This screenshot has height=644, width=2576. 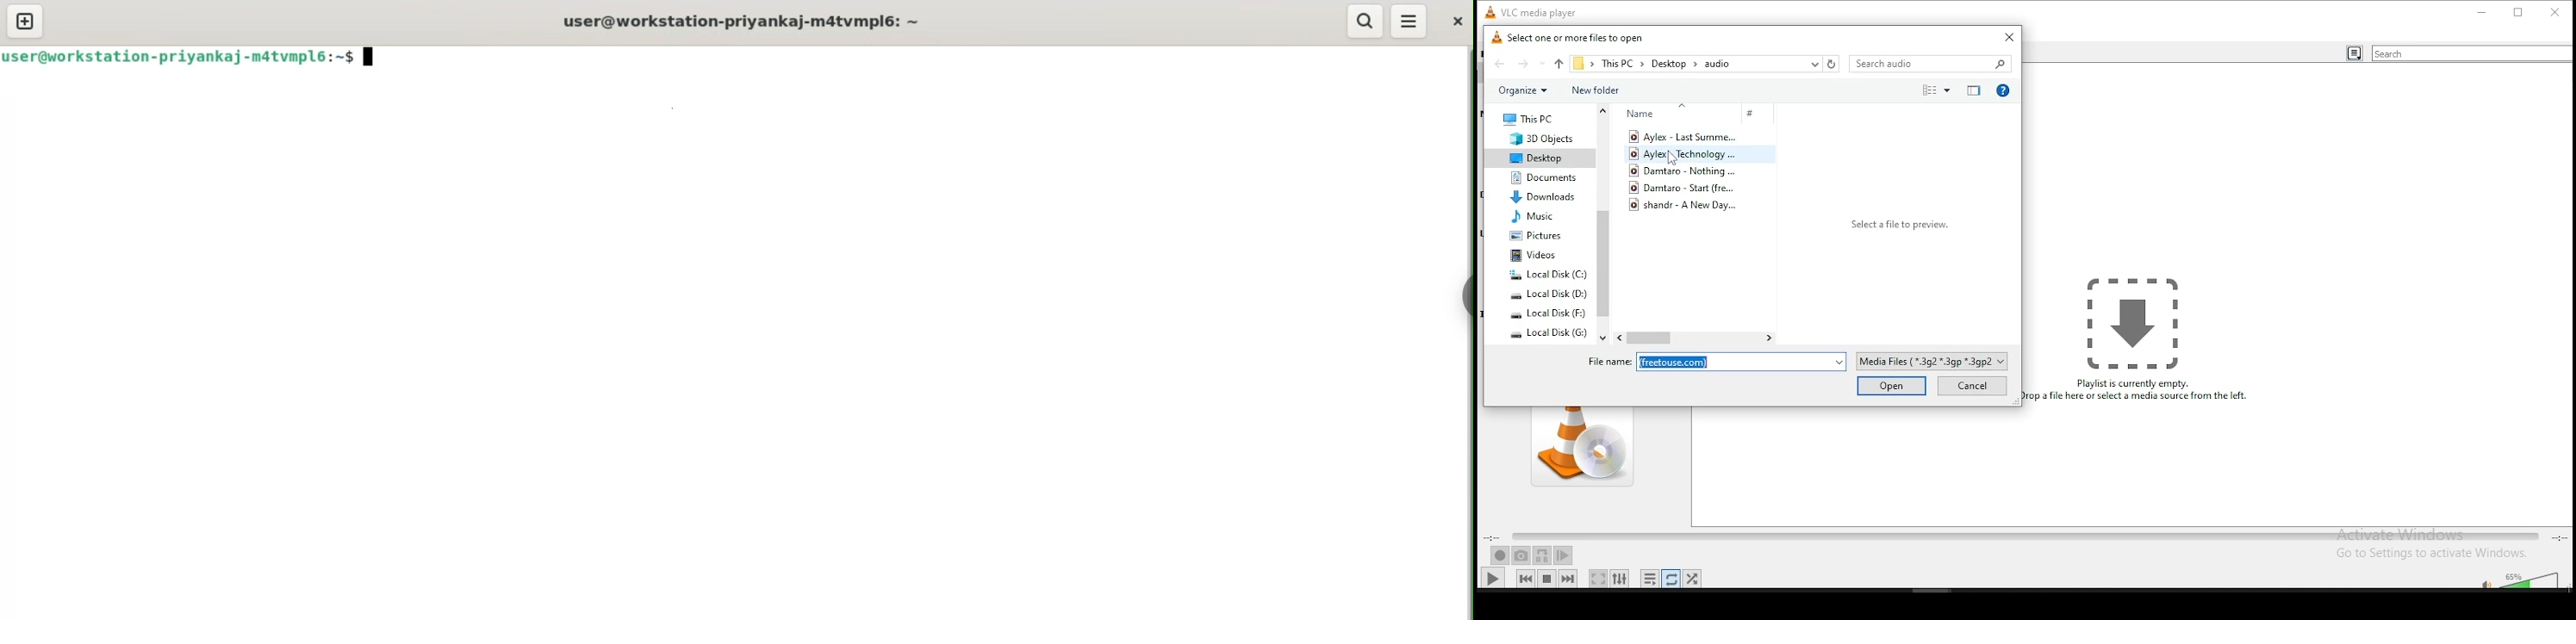 What do you see at coordinates (1531, 120) in the screenshot?
I see `this PC` at bounding box center [1531, 120].